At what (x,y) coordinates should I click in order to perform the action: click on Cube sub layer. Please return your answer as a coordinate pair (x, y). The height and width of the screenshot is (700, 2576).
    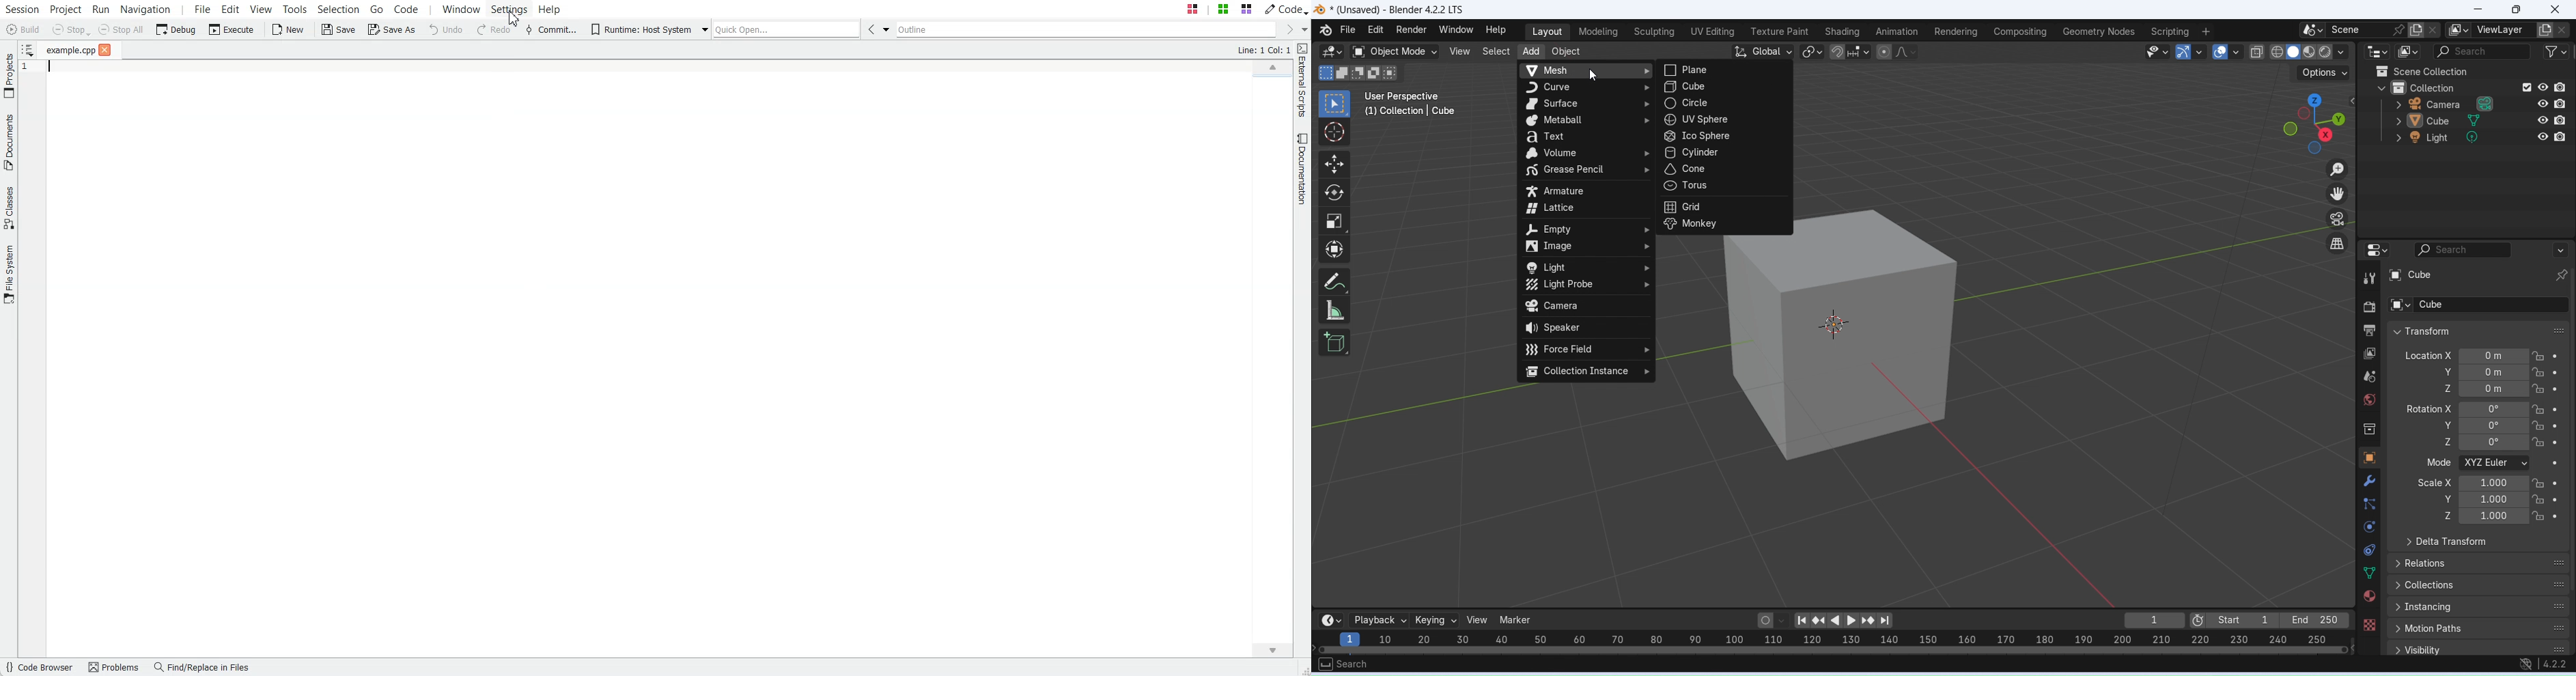
    Looking at the image, I should click on (2475, 304).